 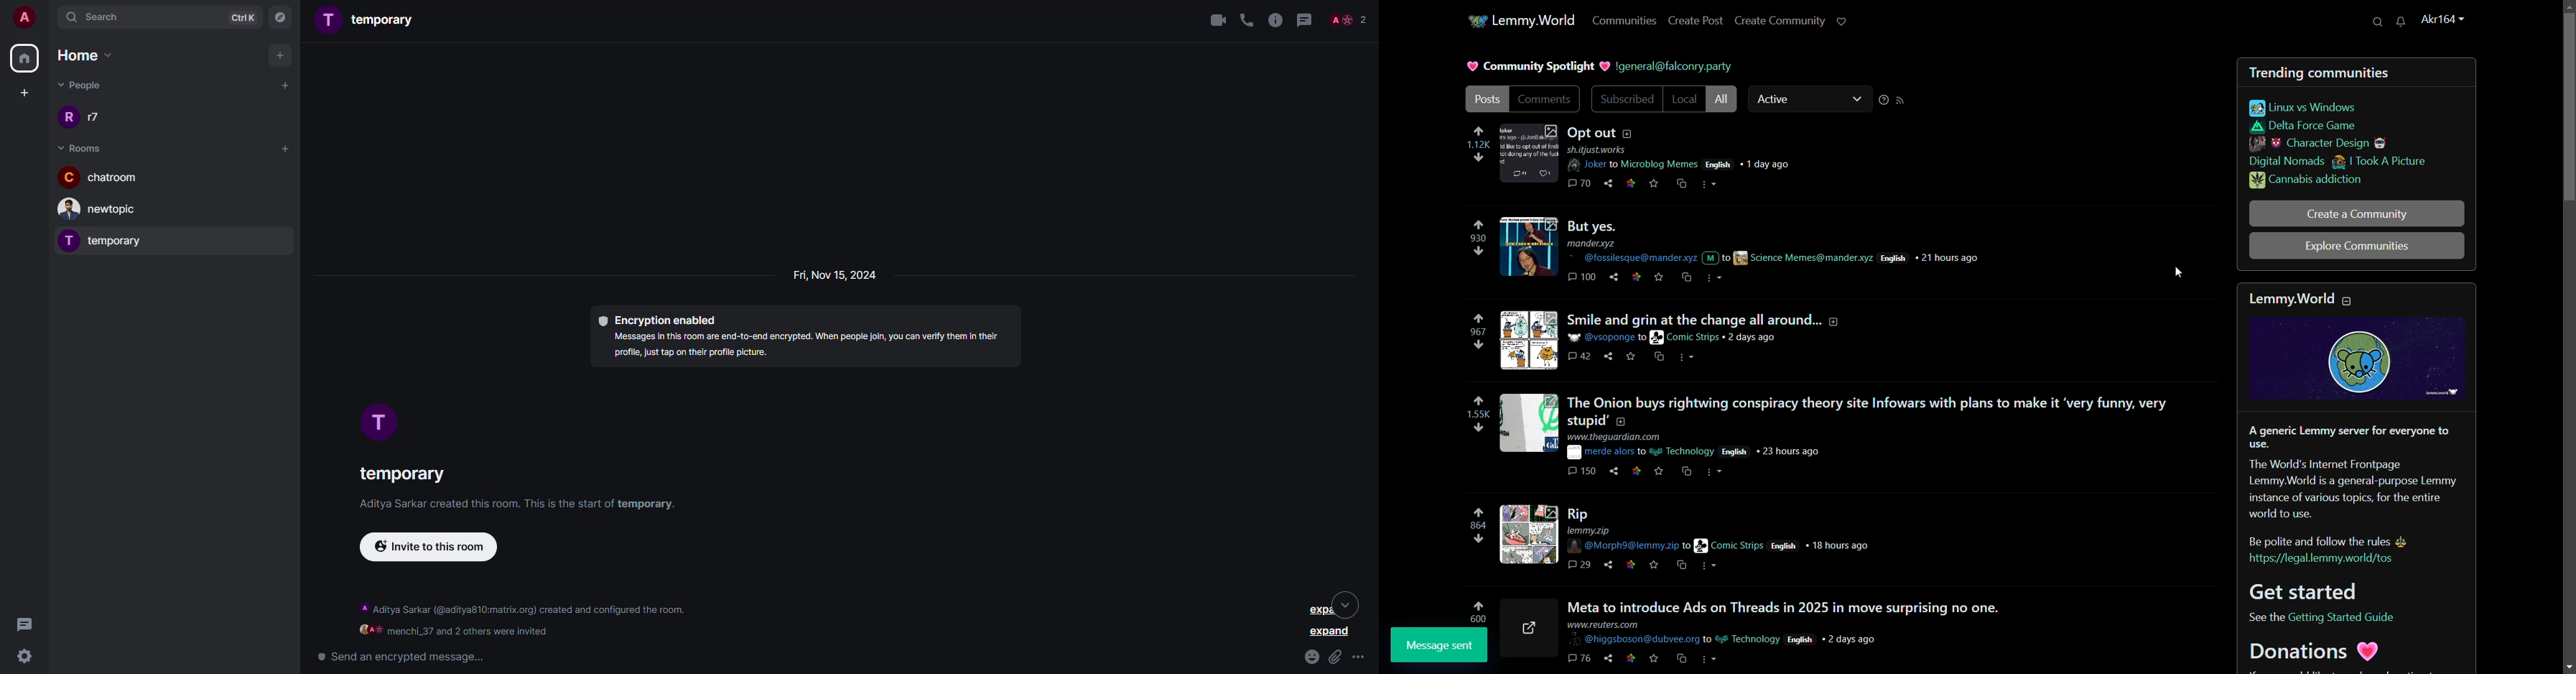 I want to click on support lemmy.world, so click(x=1842, y=22).